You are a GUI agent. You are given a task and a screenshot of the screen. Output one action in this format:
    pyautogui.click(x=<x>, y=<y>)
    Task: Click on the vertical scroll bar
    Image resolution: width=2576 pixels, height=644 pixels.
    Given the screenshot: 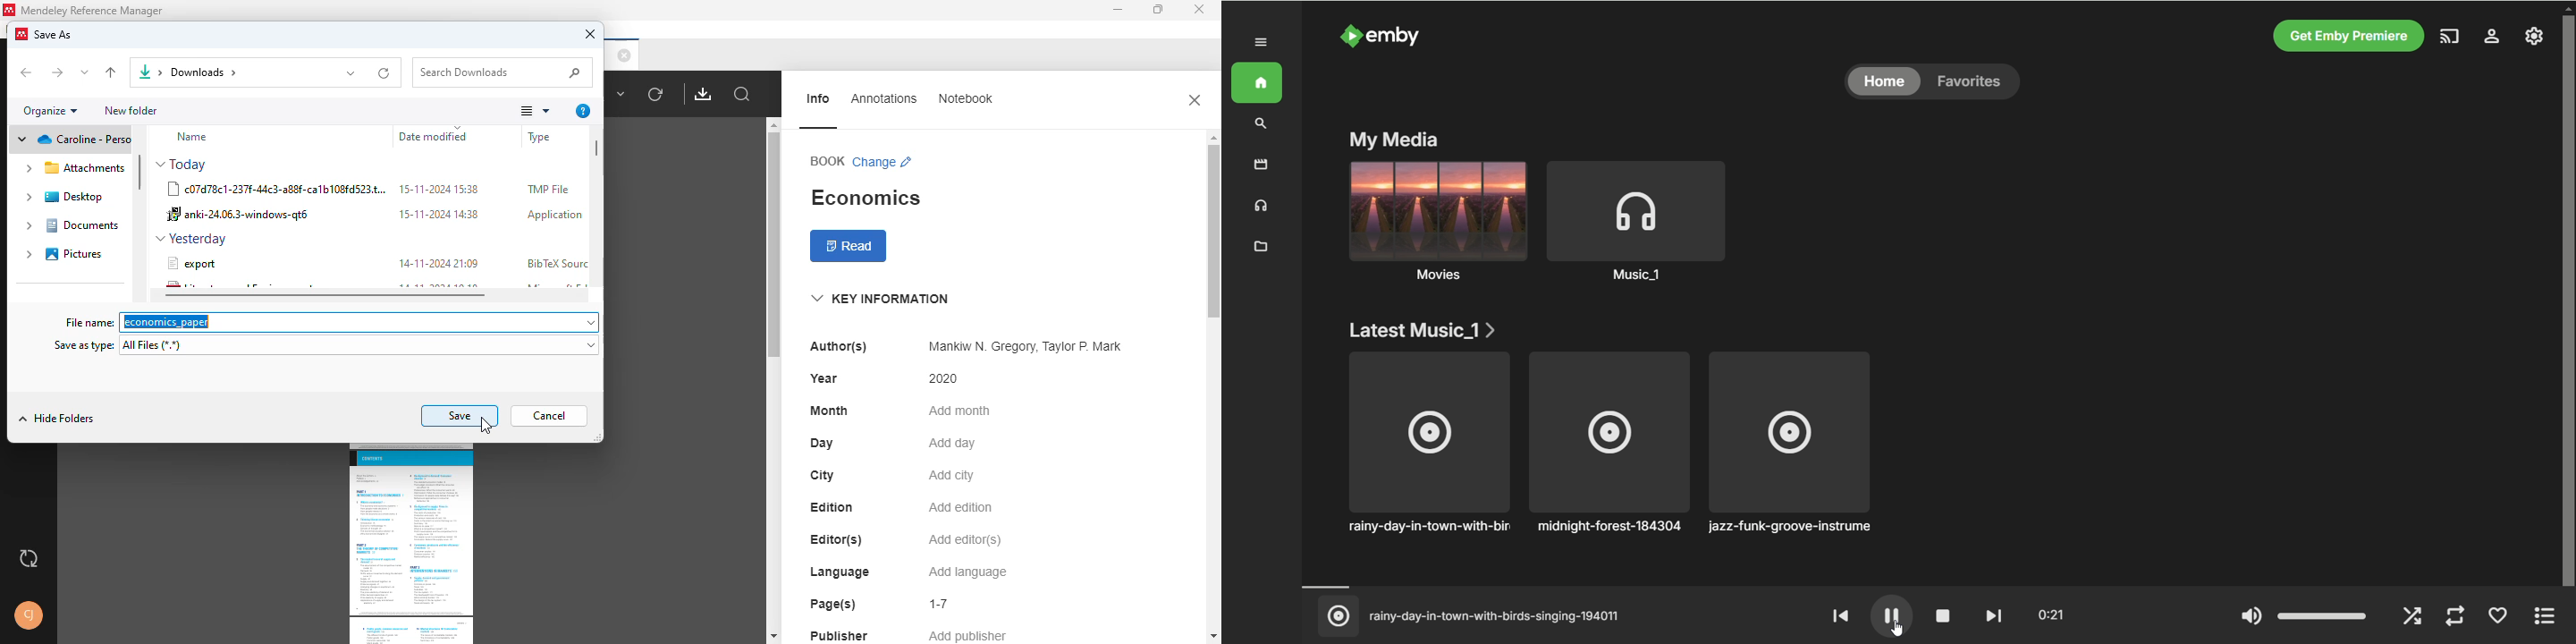 What is the action you would take?
    pyautogui.click(x=140, y=172)
    